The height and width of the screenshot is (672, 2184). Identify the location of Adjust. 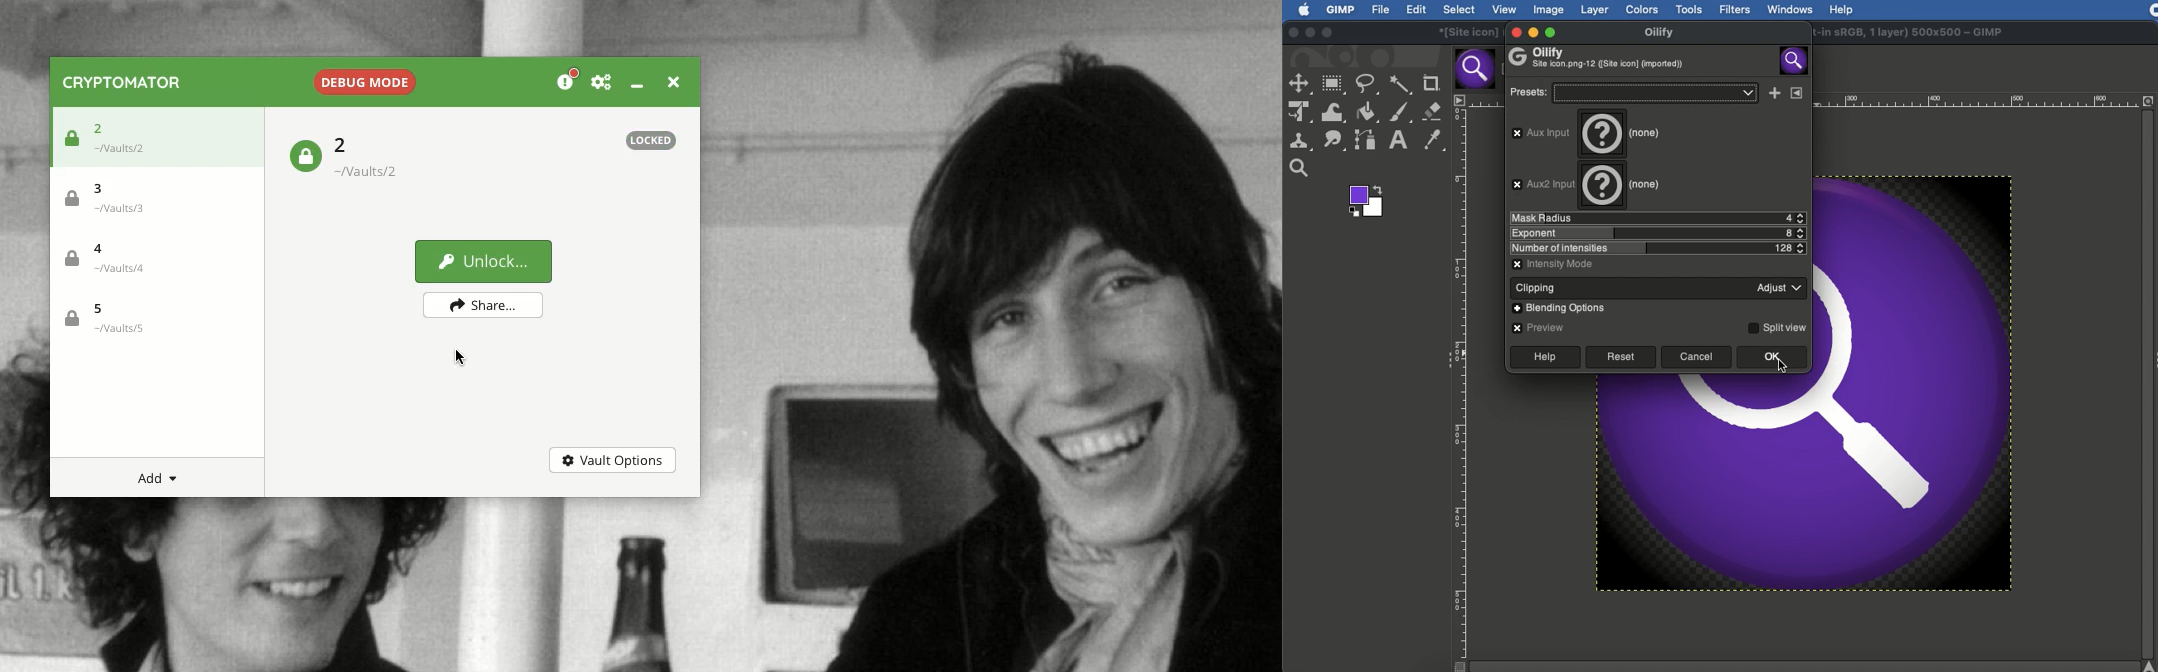
(1778, 289).